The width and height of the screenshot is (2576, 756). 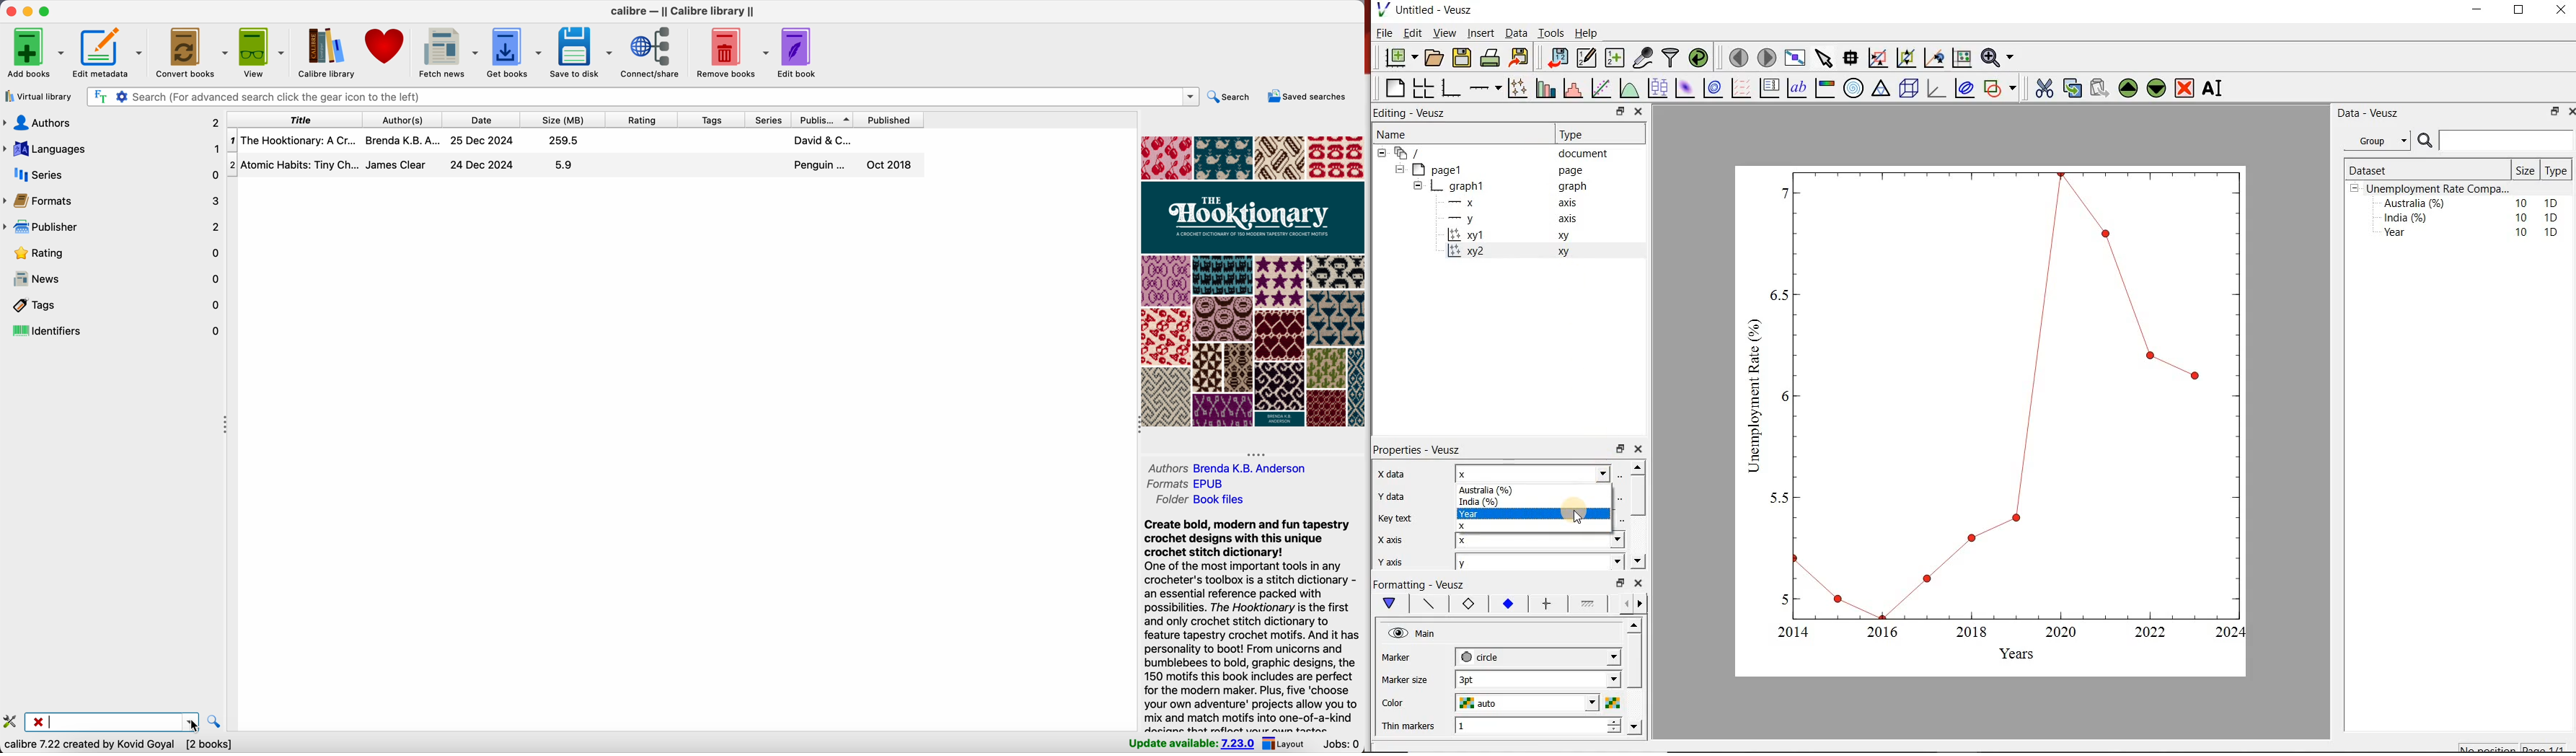 What do you see at coordinates (263, 51) in the screenshot?
I see `view` at bounding box center [263, 51].